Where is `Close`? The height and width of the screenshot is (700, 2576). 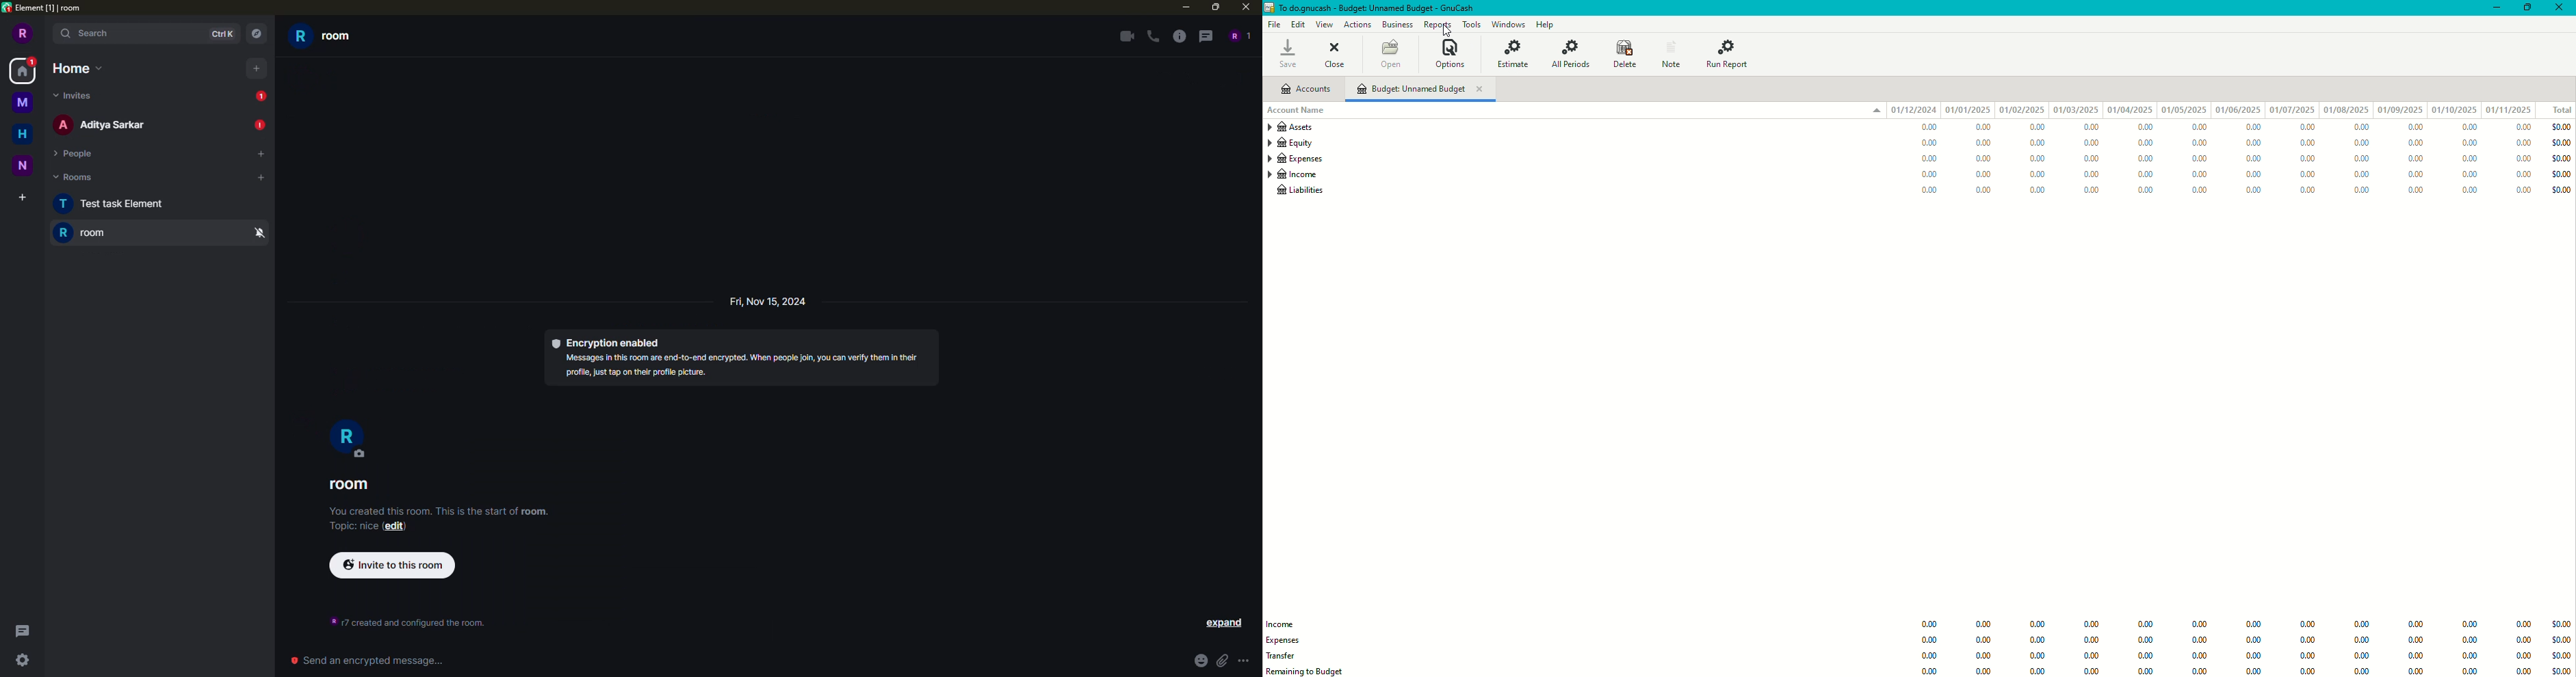 Close is located at coordinates (1334, 54).